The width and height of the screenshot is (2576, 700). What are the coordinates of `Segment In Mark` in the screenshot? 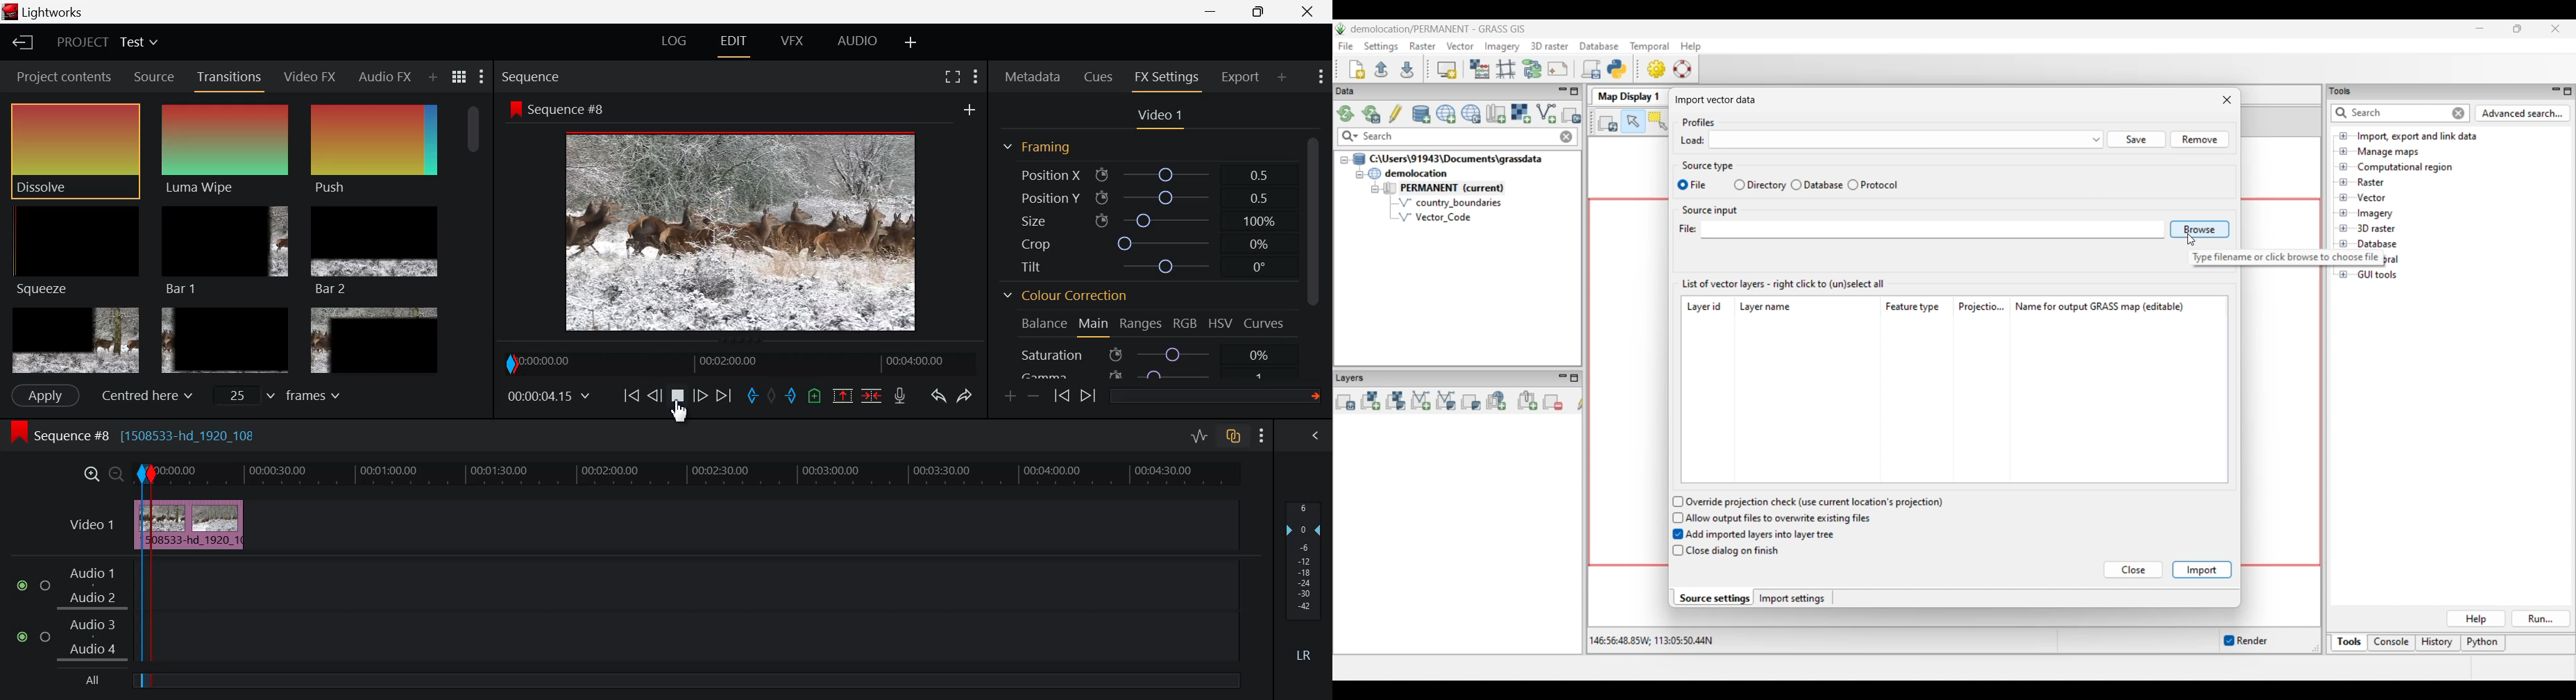 It's located at (143, 507).